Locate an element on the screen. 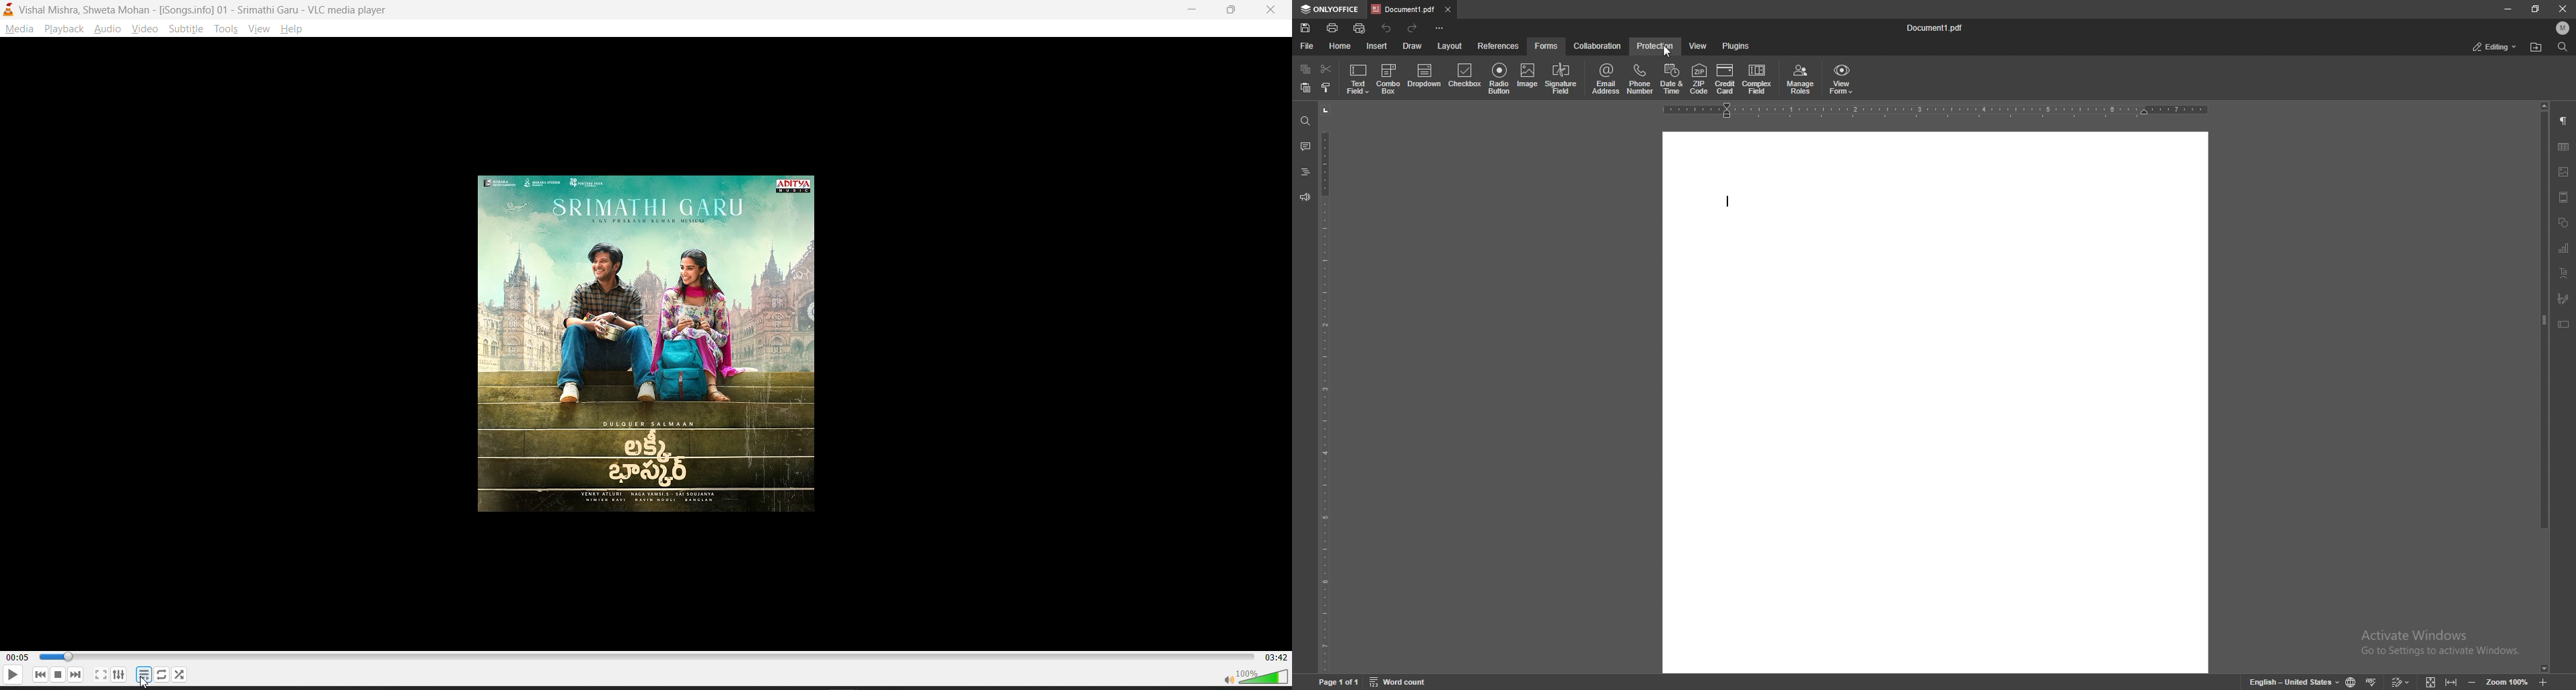  track slider is located at coordinates (650, 658).